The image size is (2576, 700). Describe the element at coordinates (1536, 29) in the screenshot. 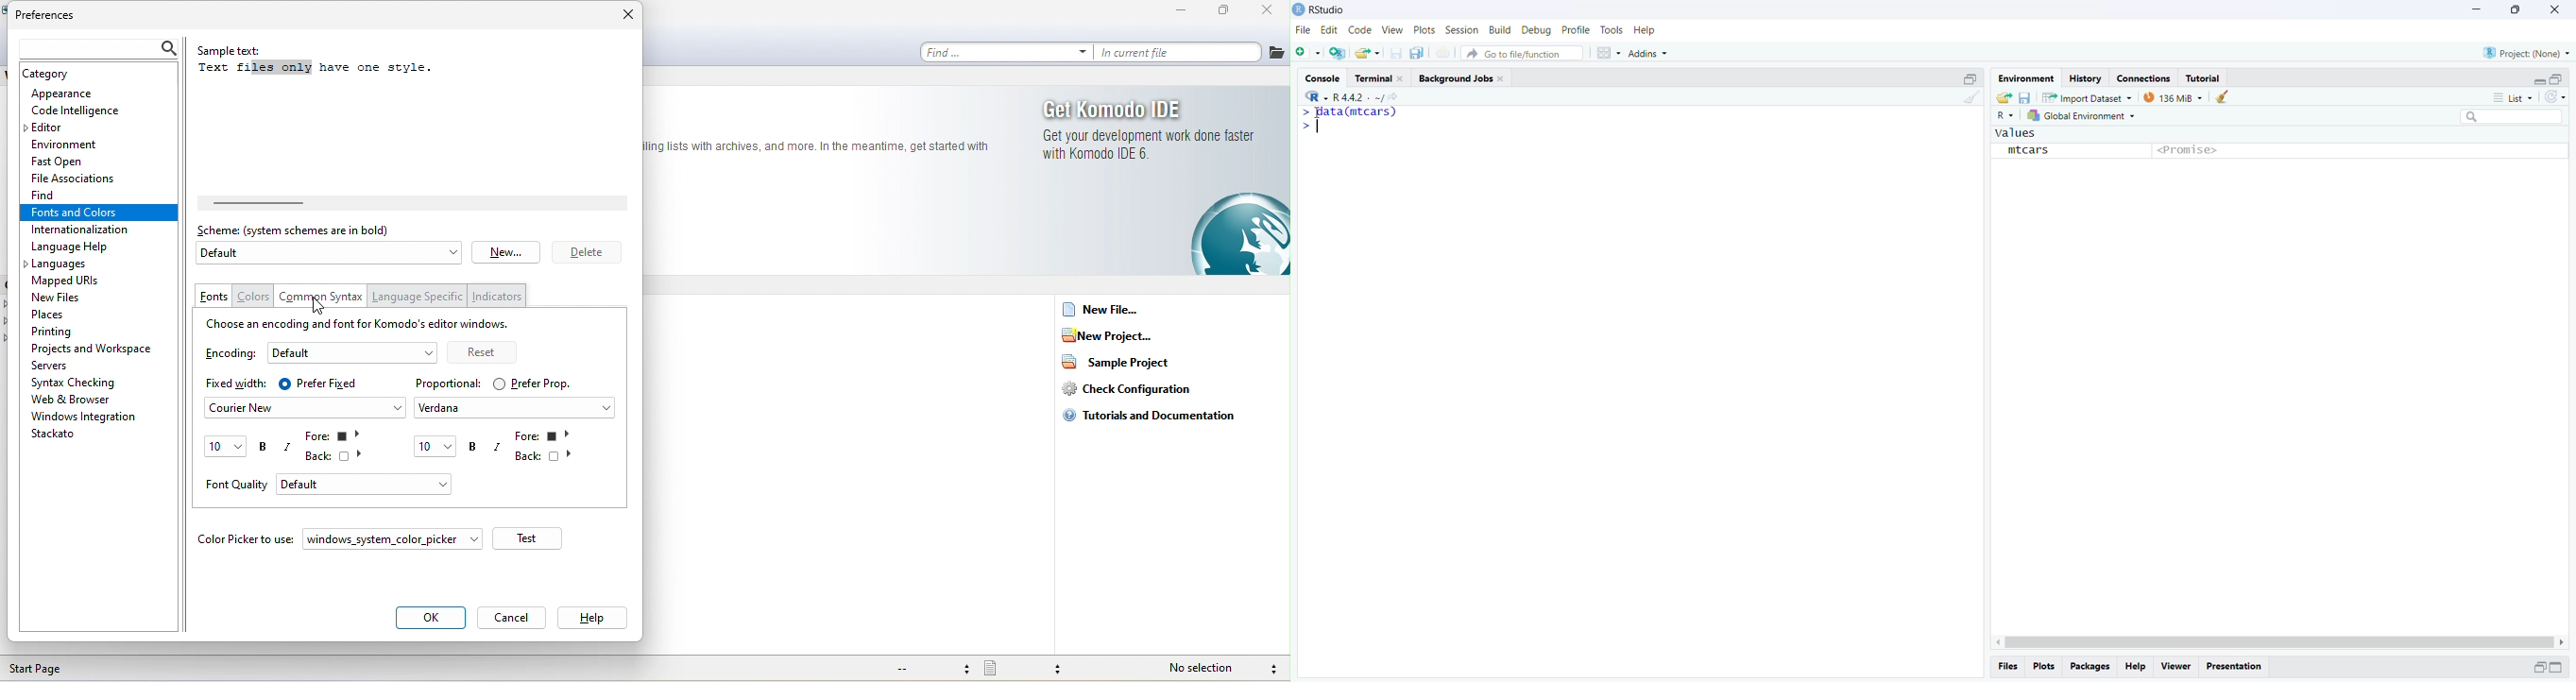

I see `Debug` at that location.